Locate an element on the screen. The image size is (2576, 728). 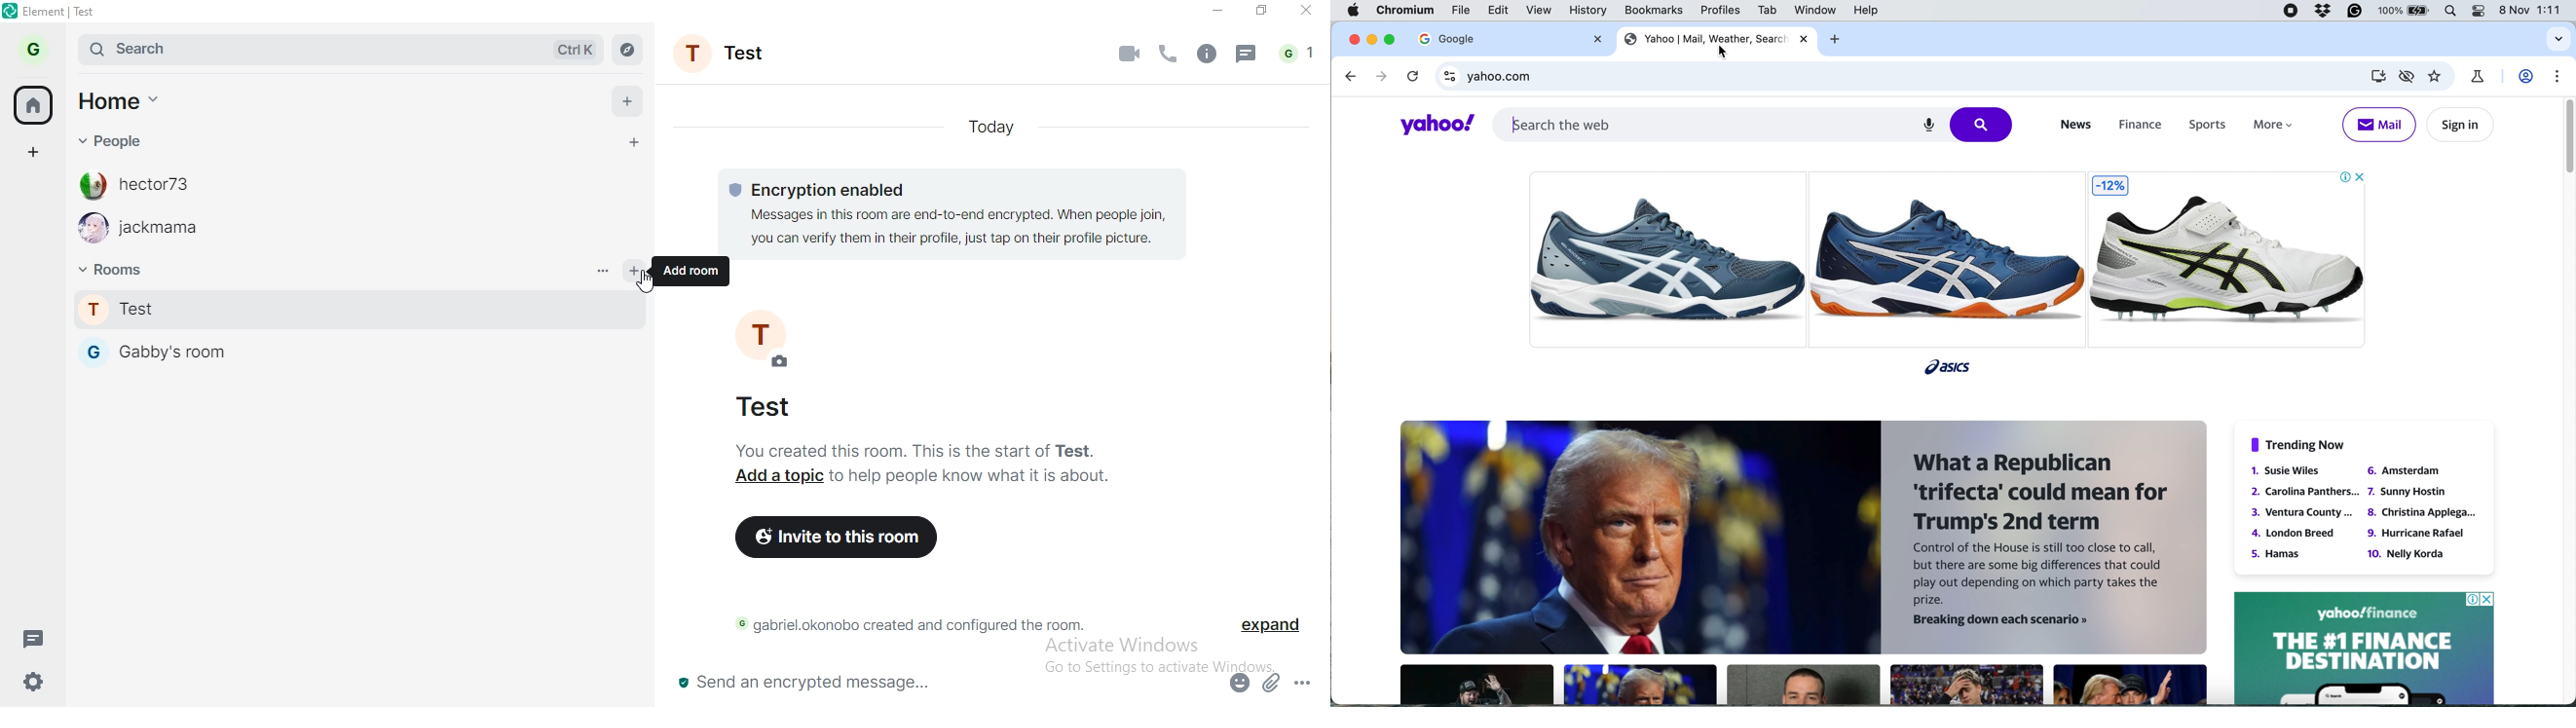
history is located at coordinates (1587, 10).